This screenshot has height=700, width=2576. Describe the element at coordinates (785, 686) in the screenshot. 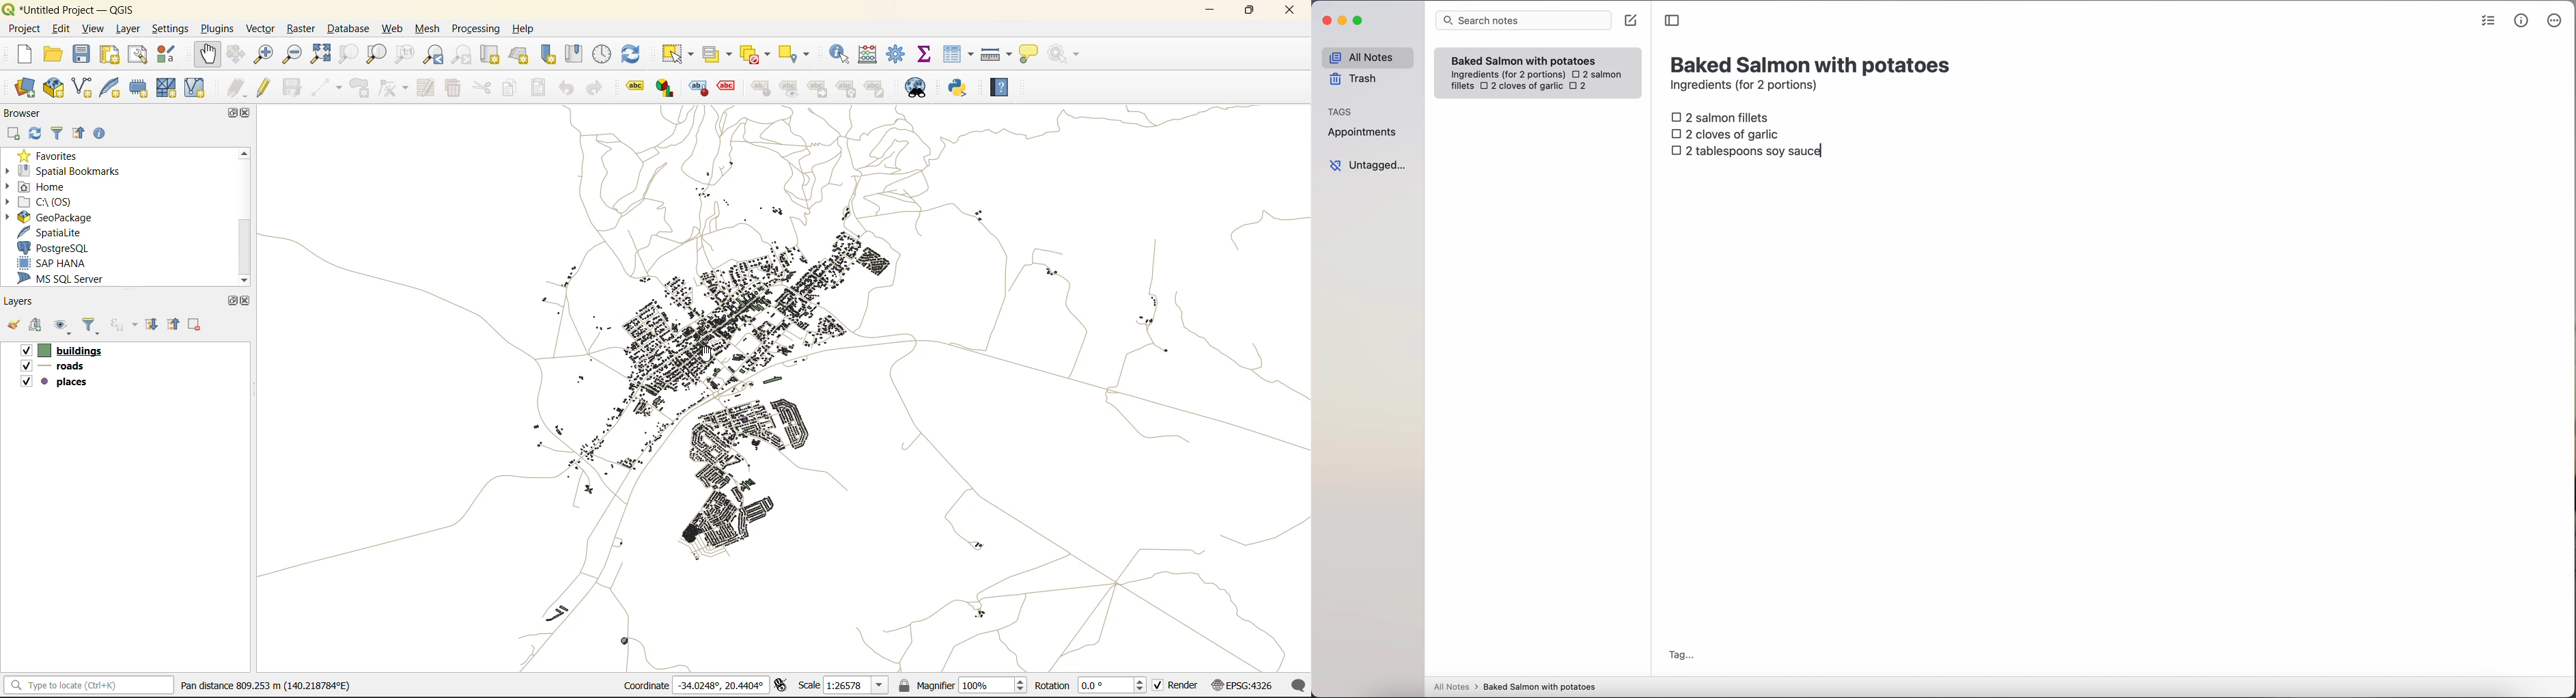

I see `toggle extensions` at that location.